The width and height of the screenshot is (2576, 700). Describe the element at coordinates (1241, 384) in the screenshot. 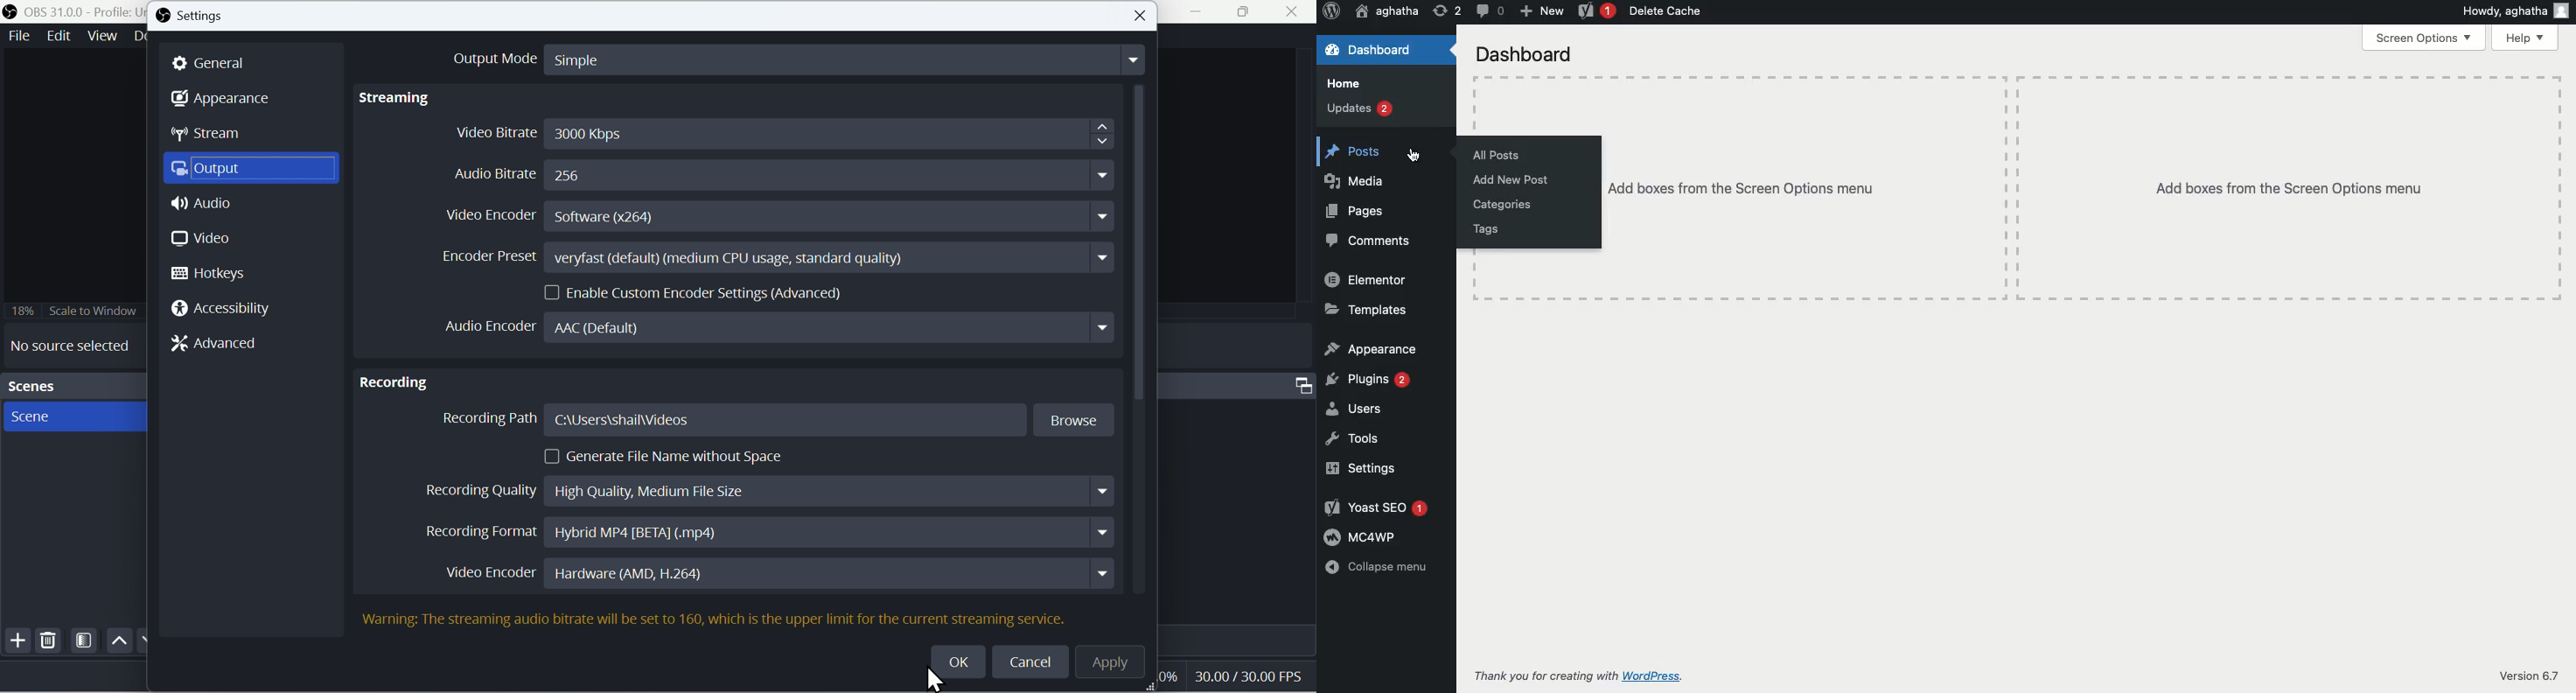

I see `Audio mixer` at that location.